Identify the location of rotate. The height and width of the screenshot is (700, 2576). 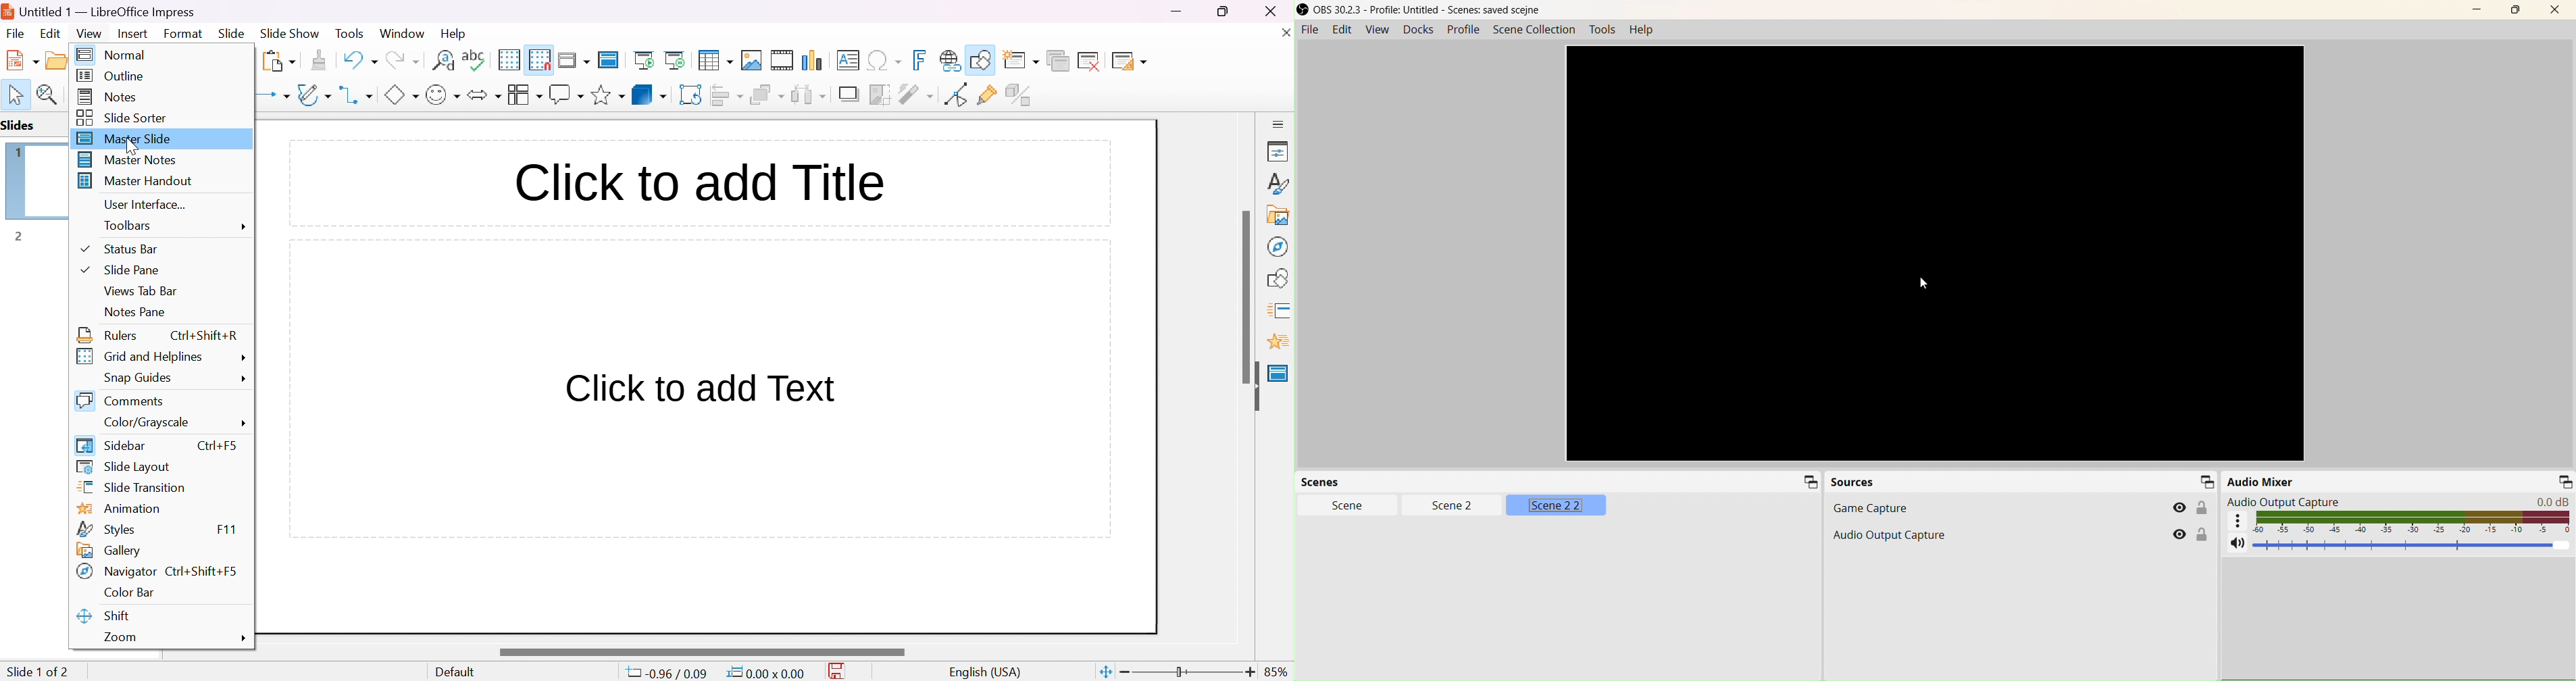
(692, 95).